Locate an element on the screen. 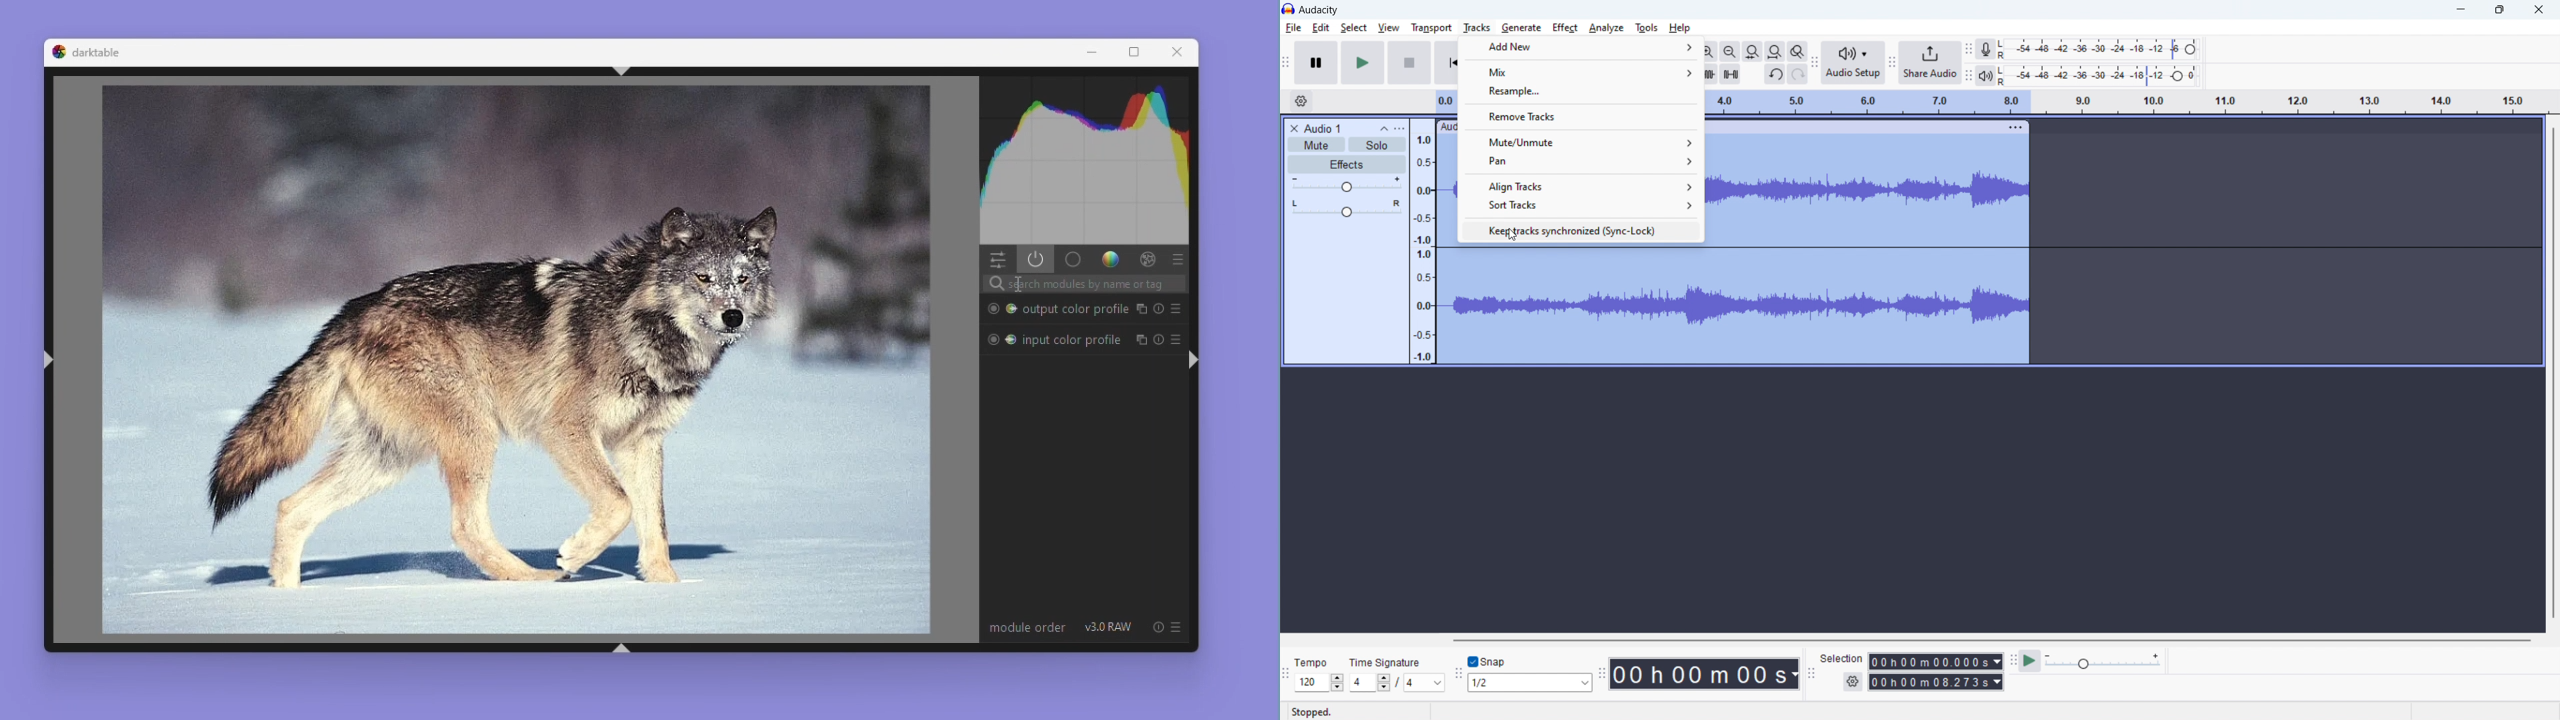 The height and width of the screenshot is (728, 2576). play at speed toolbar is located at coordinates (2013, 661).